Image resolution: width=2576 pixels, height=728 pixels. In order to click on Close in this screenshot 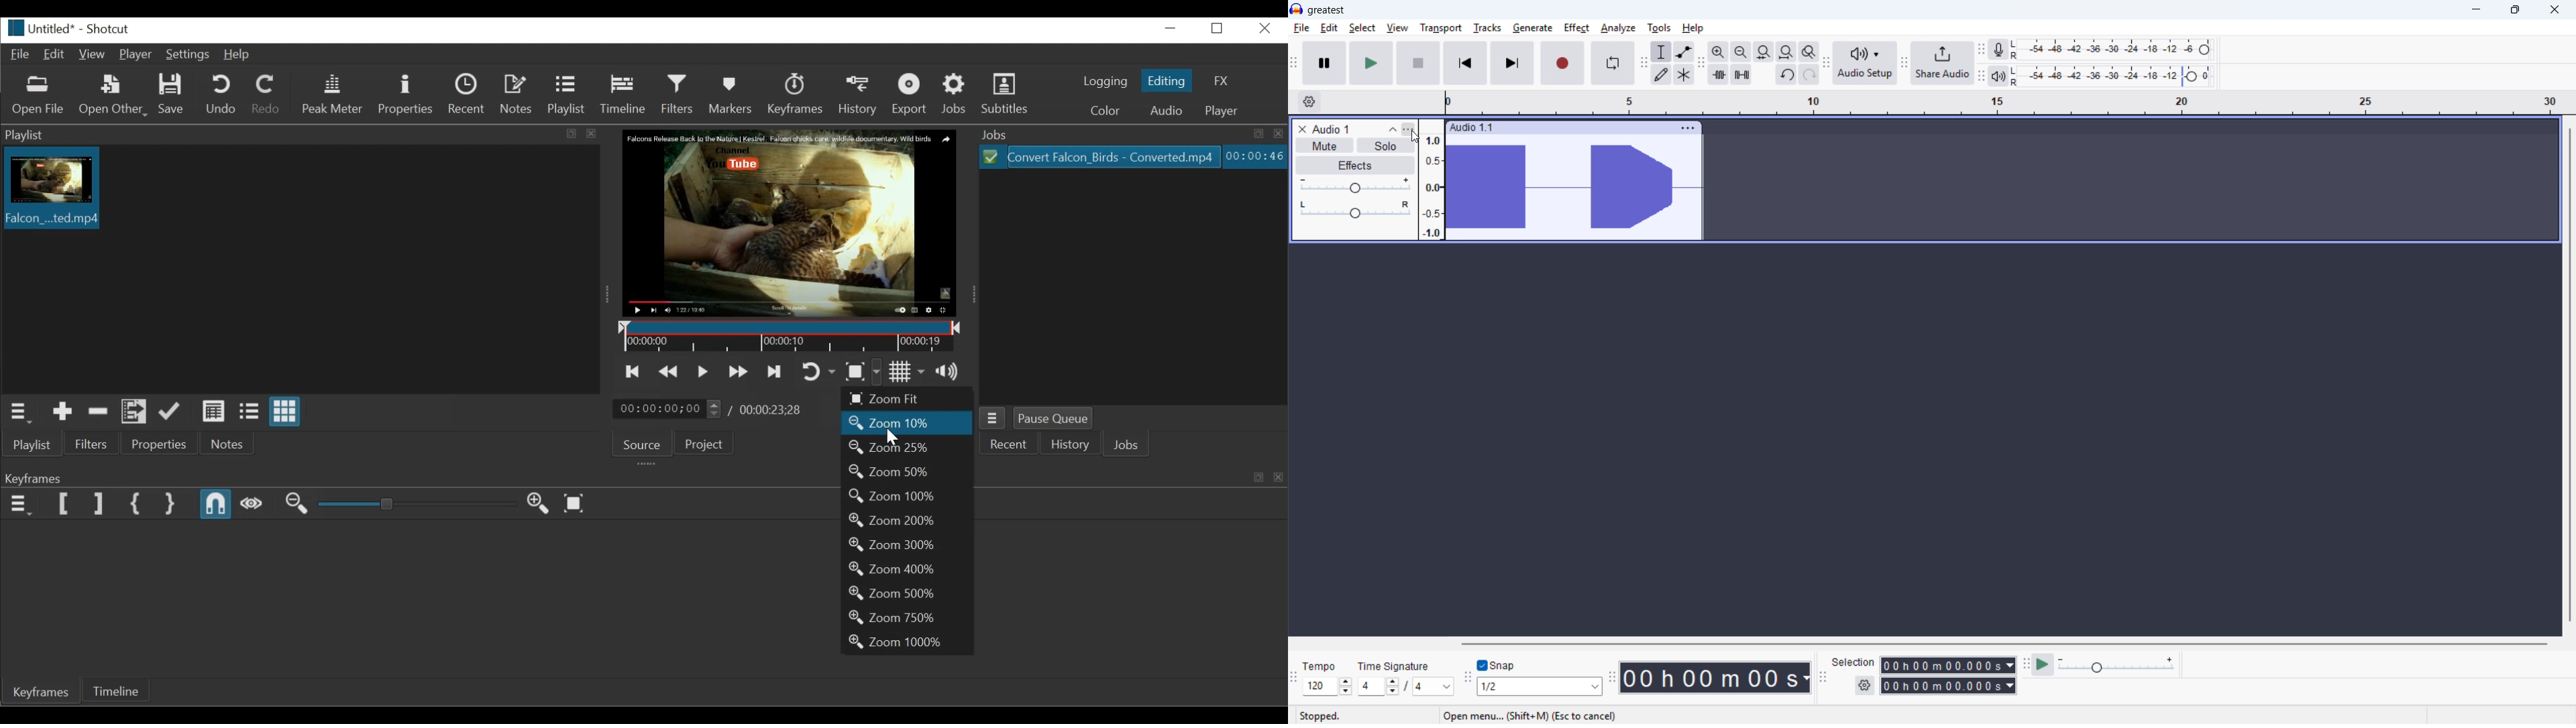, I will do `click(1265, 28)`.